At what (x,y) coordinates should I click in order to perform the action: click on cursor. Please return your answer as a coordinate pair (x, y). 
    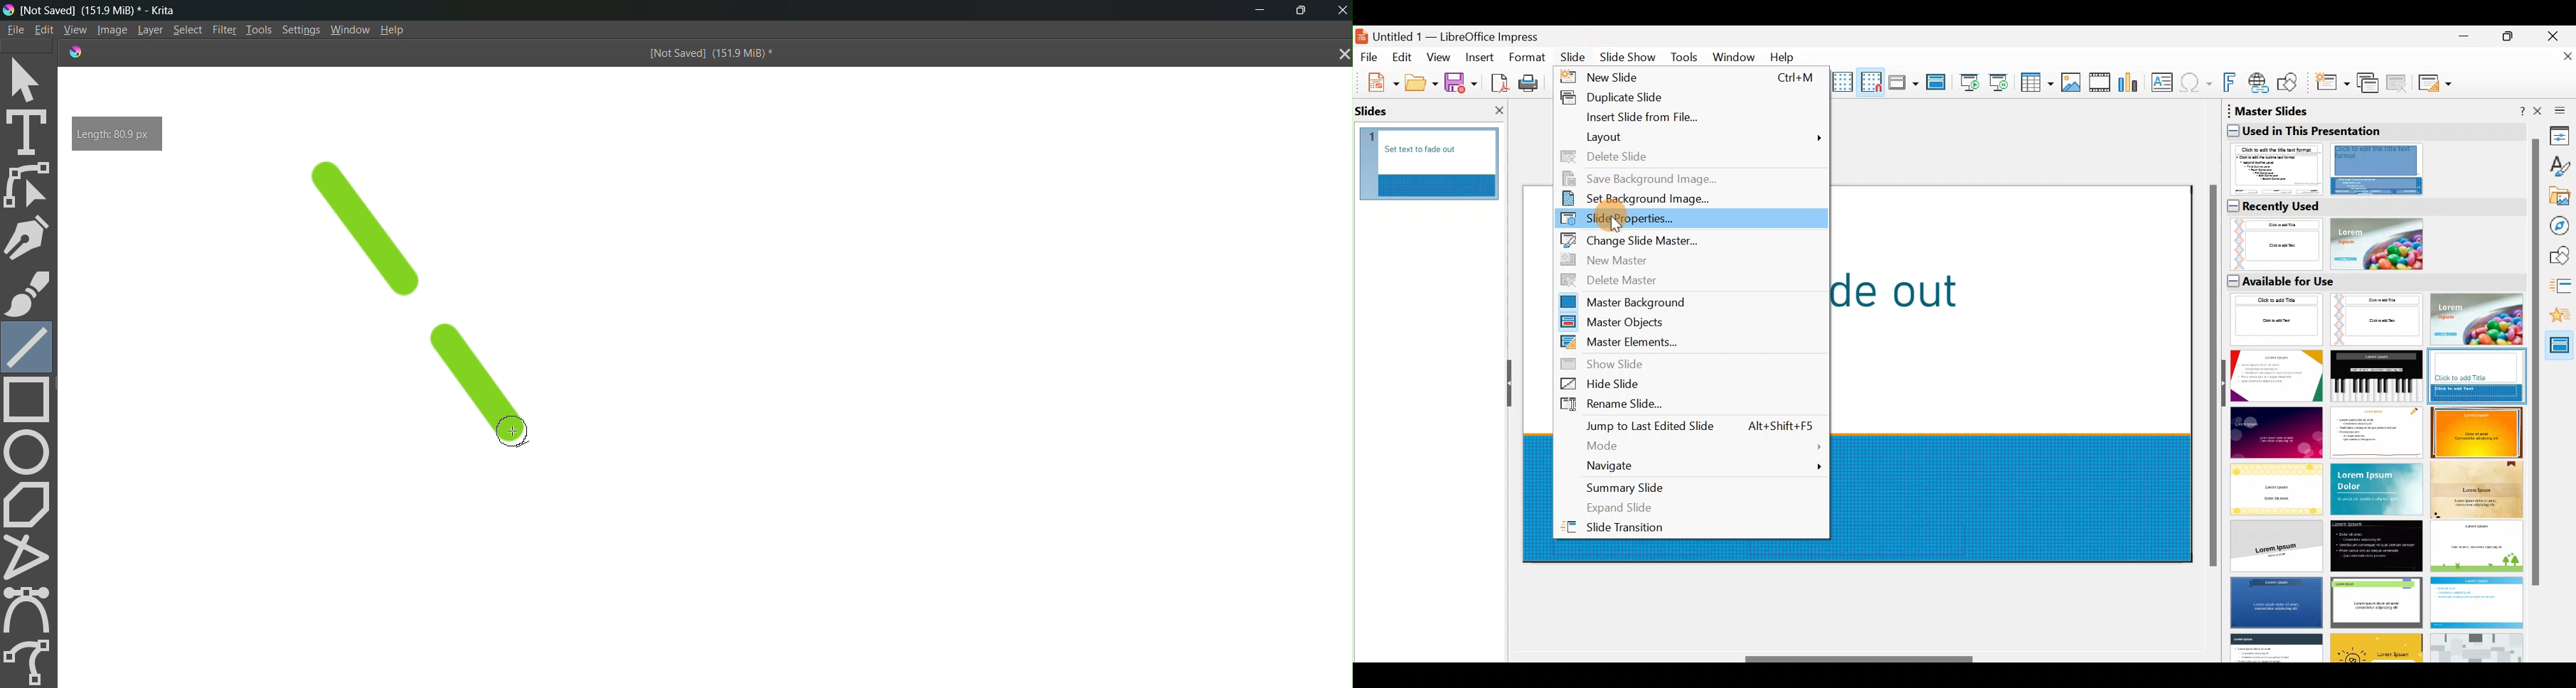
    Looking at the image, I should click on (513, 429).